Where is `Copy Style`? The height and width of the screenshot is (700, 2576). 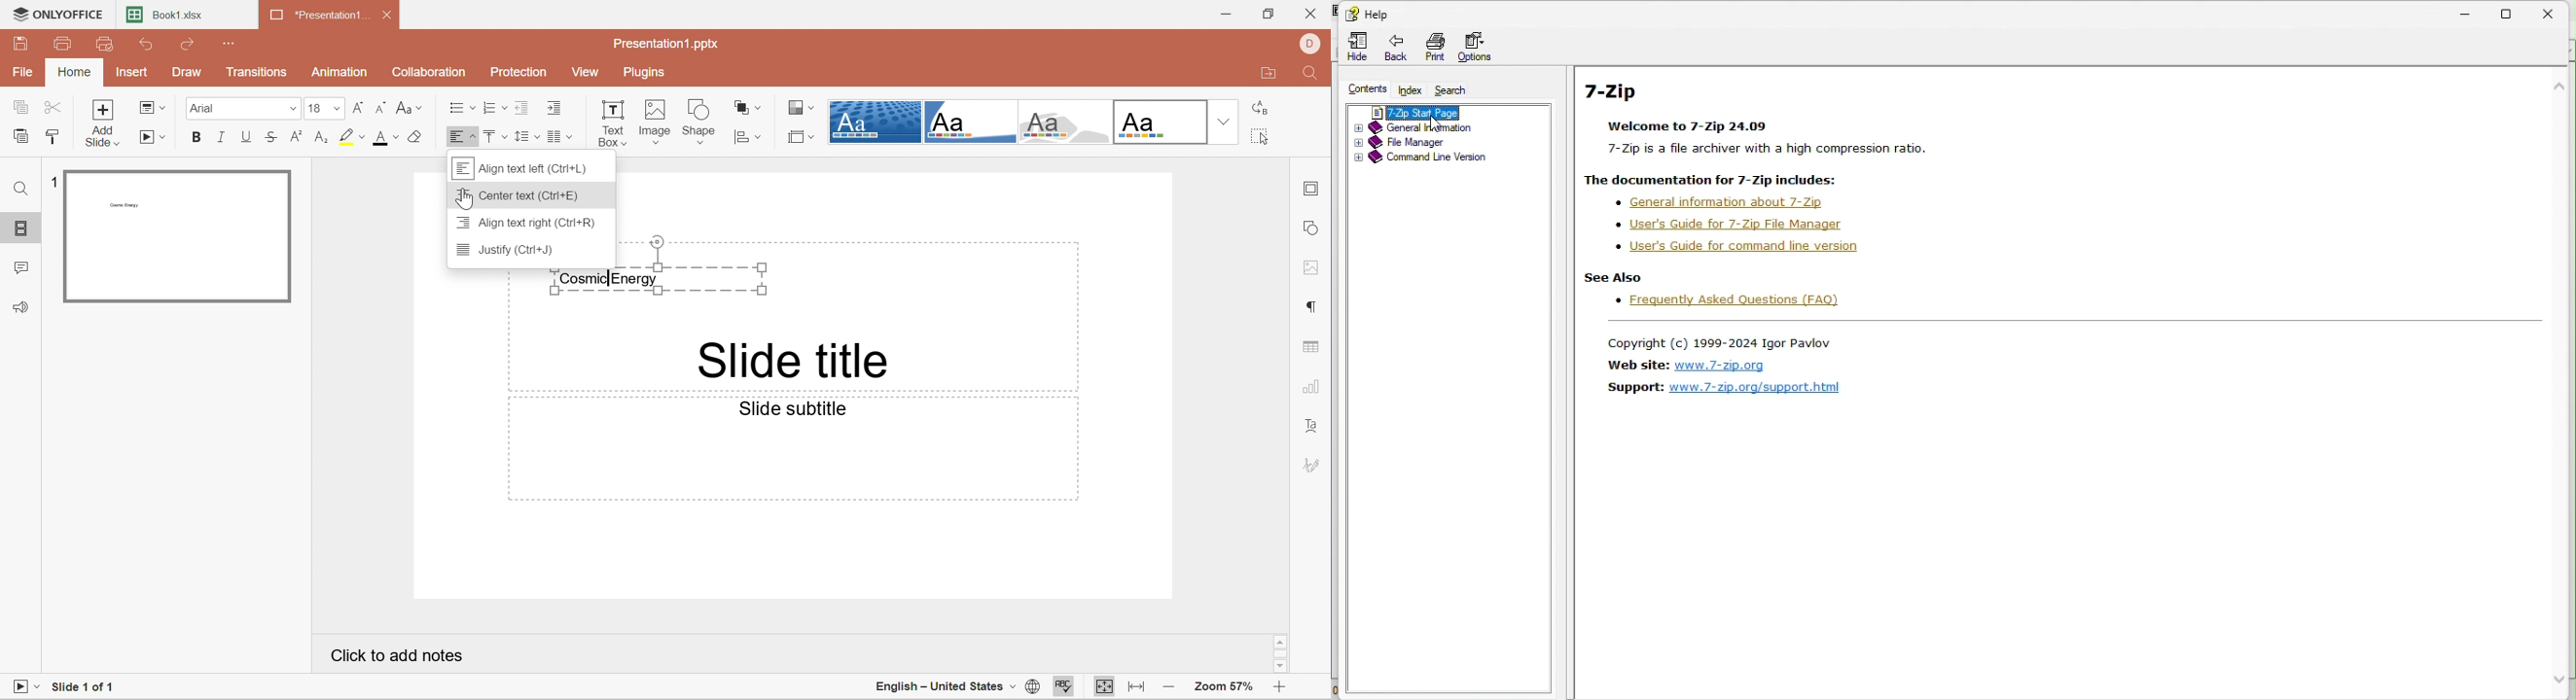 Copy Style is located at coordinates (51, 137).